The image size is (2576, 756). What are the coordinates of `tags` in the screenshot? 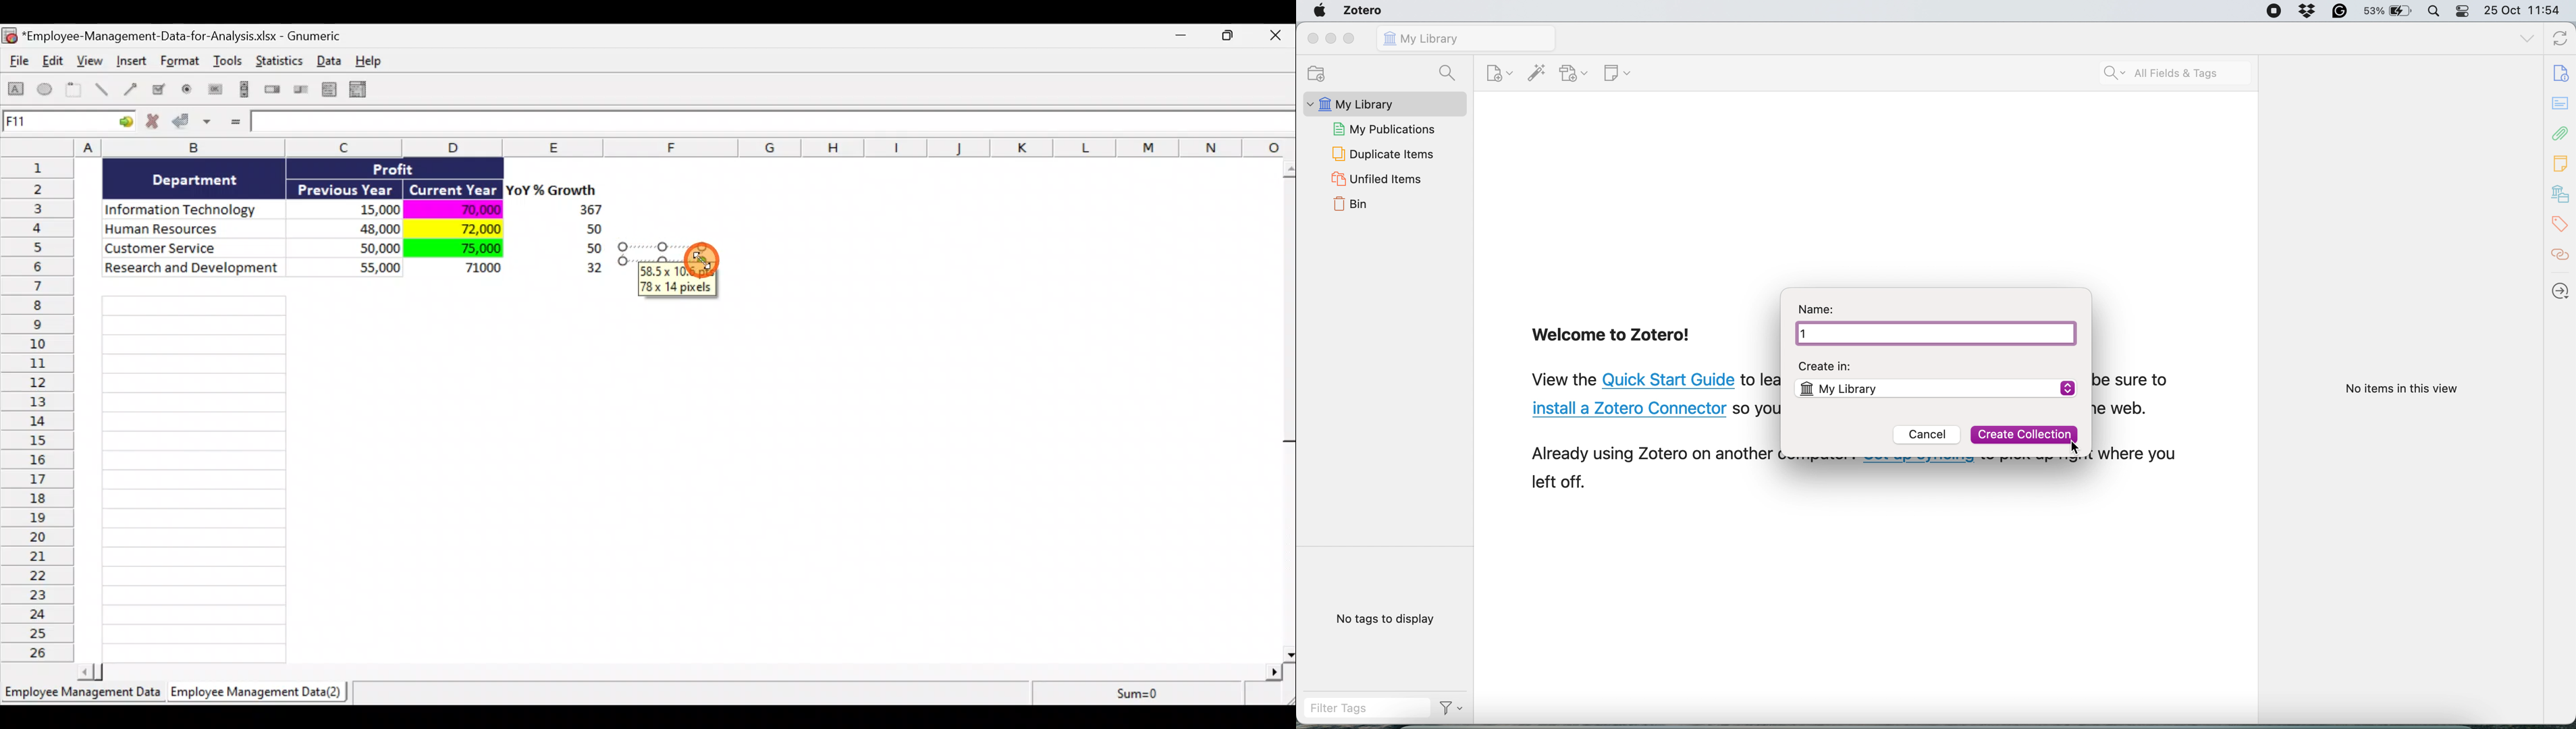 It's located at (2561, 225).